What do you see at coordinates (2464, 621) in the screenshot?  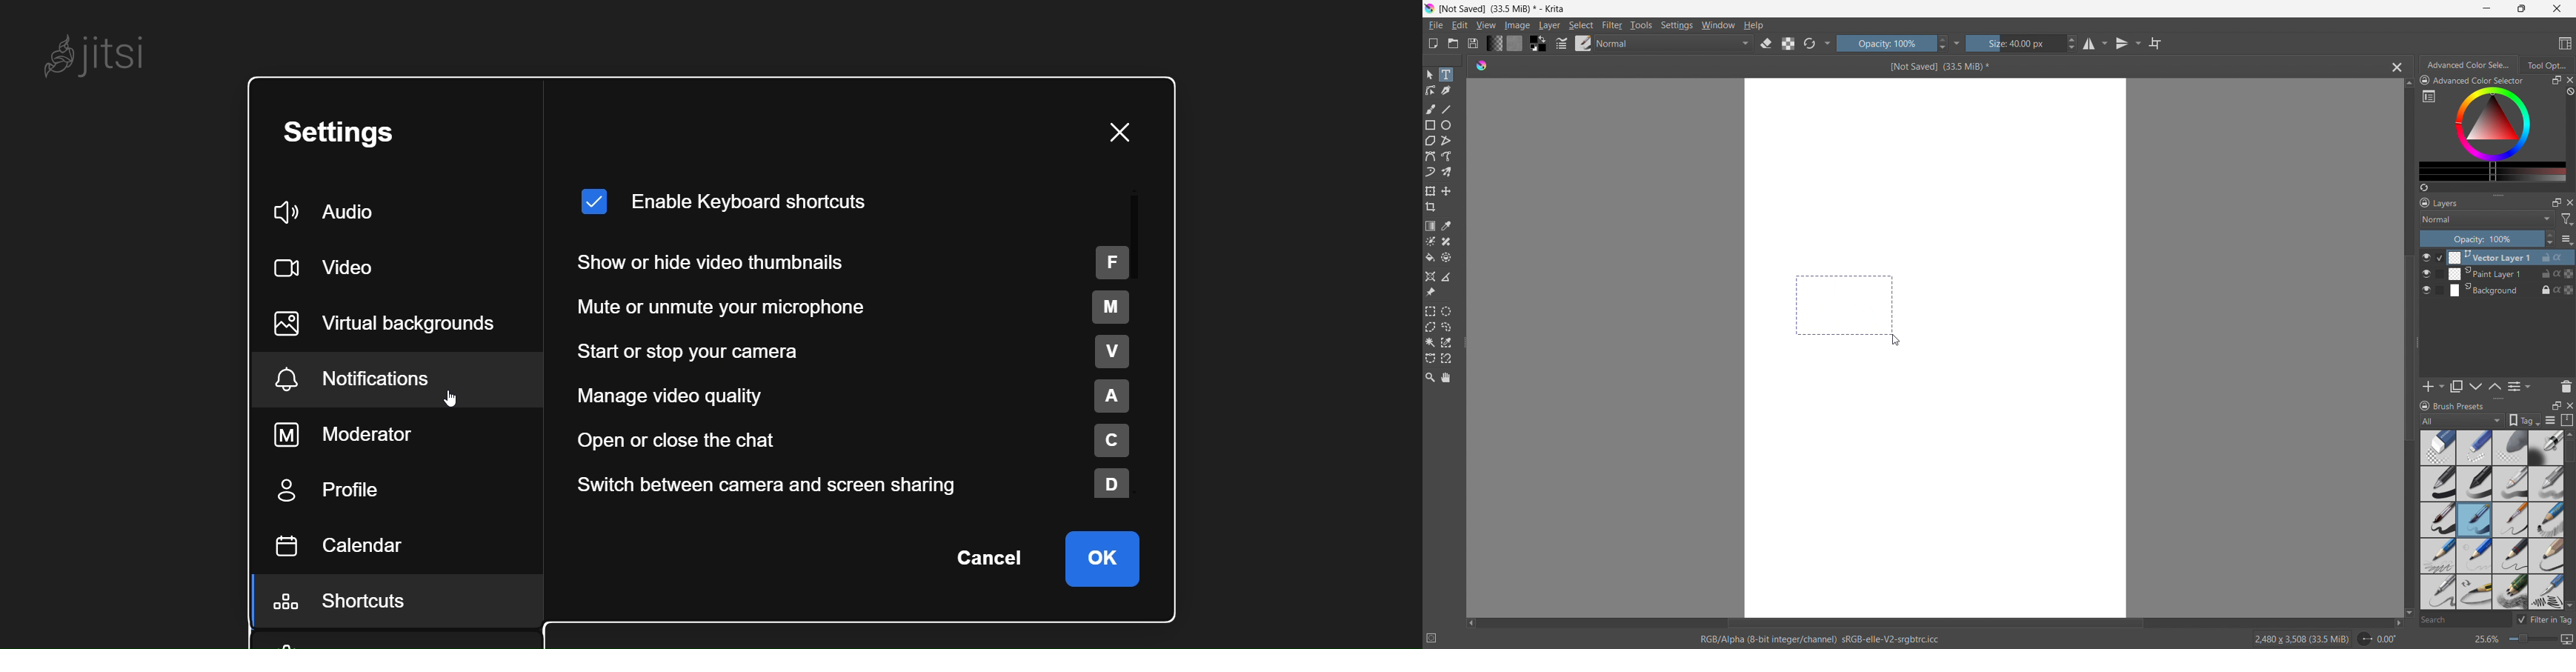 I see `search` at bounding box center [2464, 621].